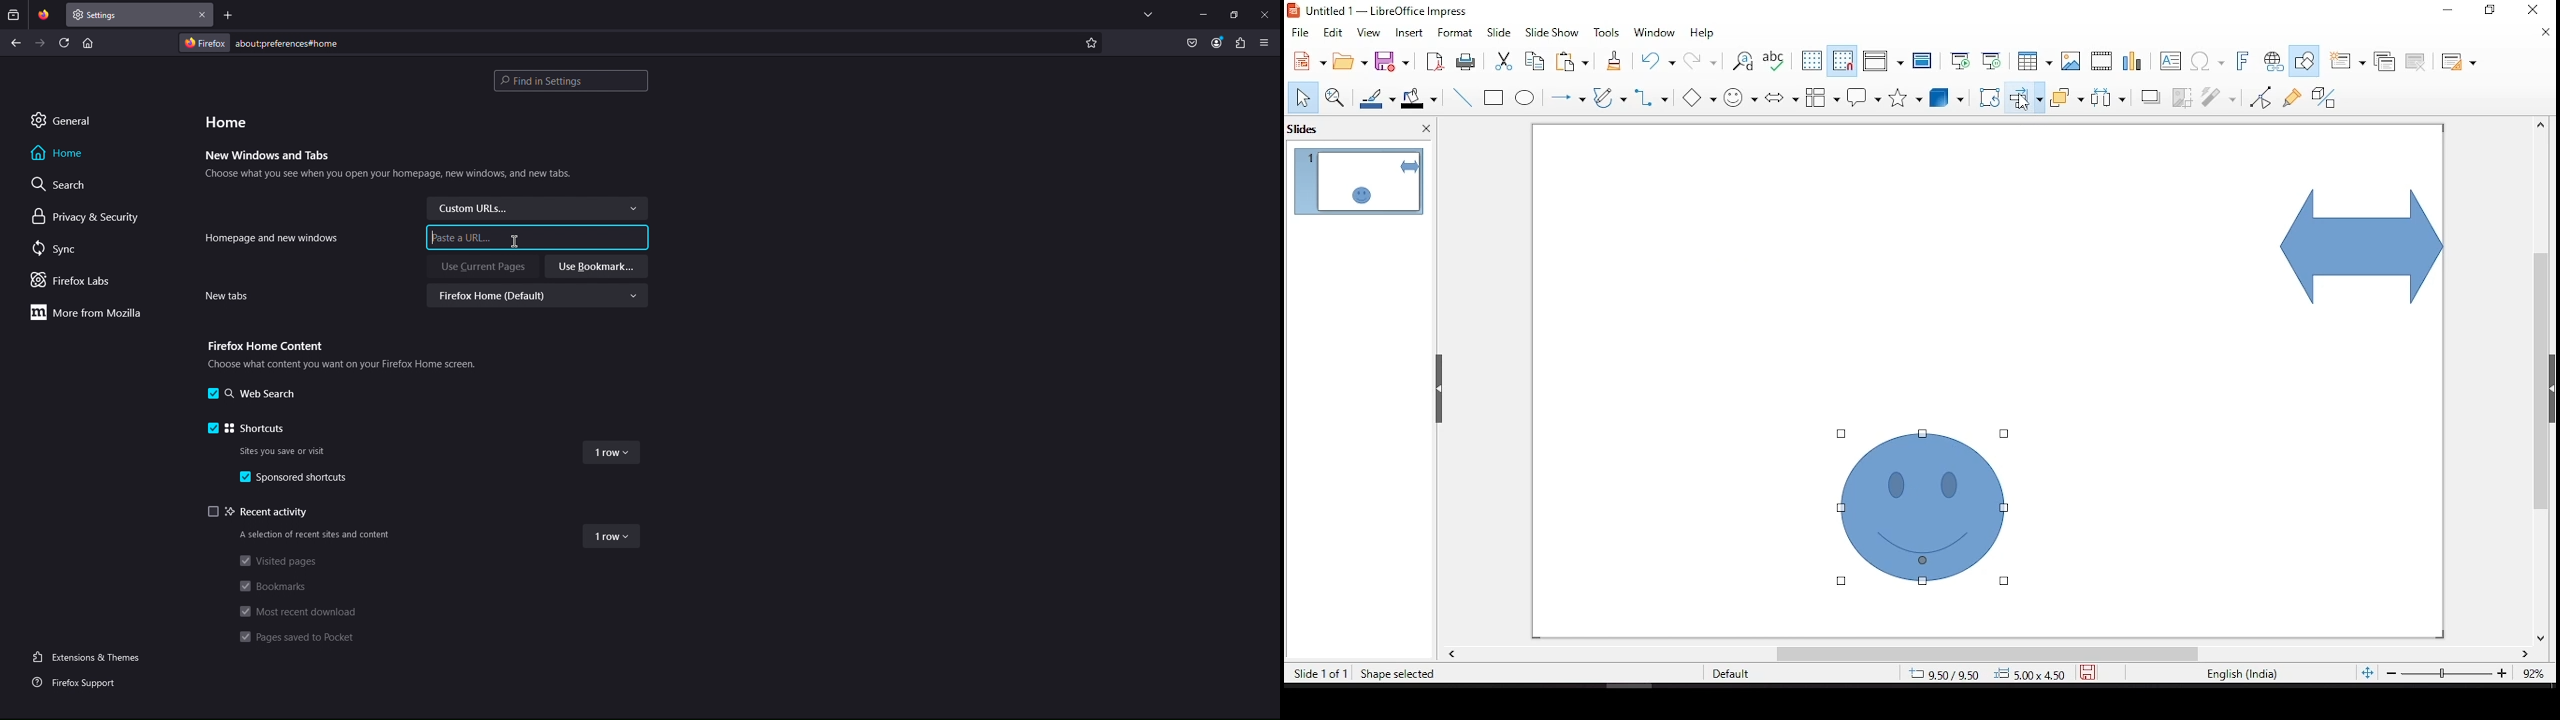 The height and width of the screenshot is (728, 2576). I want to click on insert font work text, so click(2239, 63).